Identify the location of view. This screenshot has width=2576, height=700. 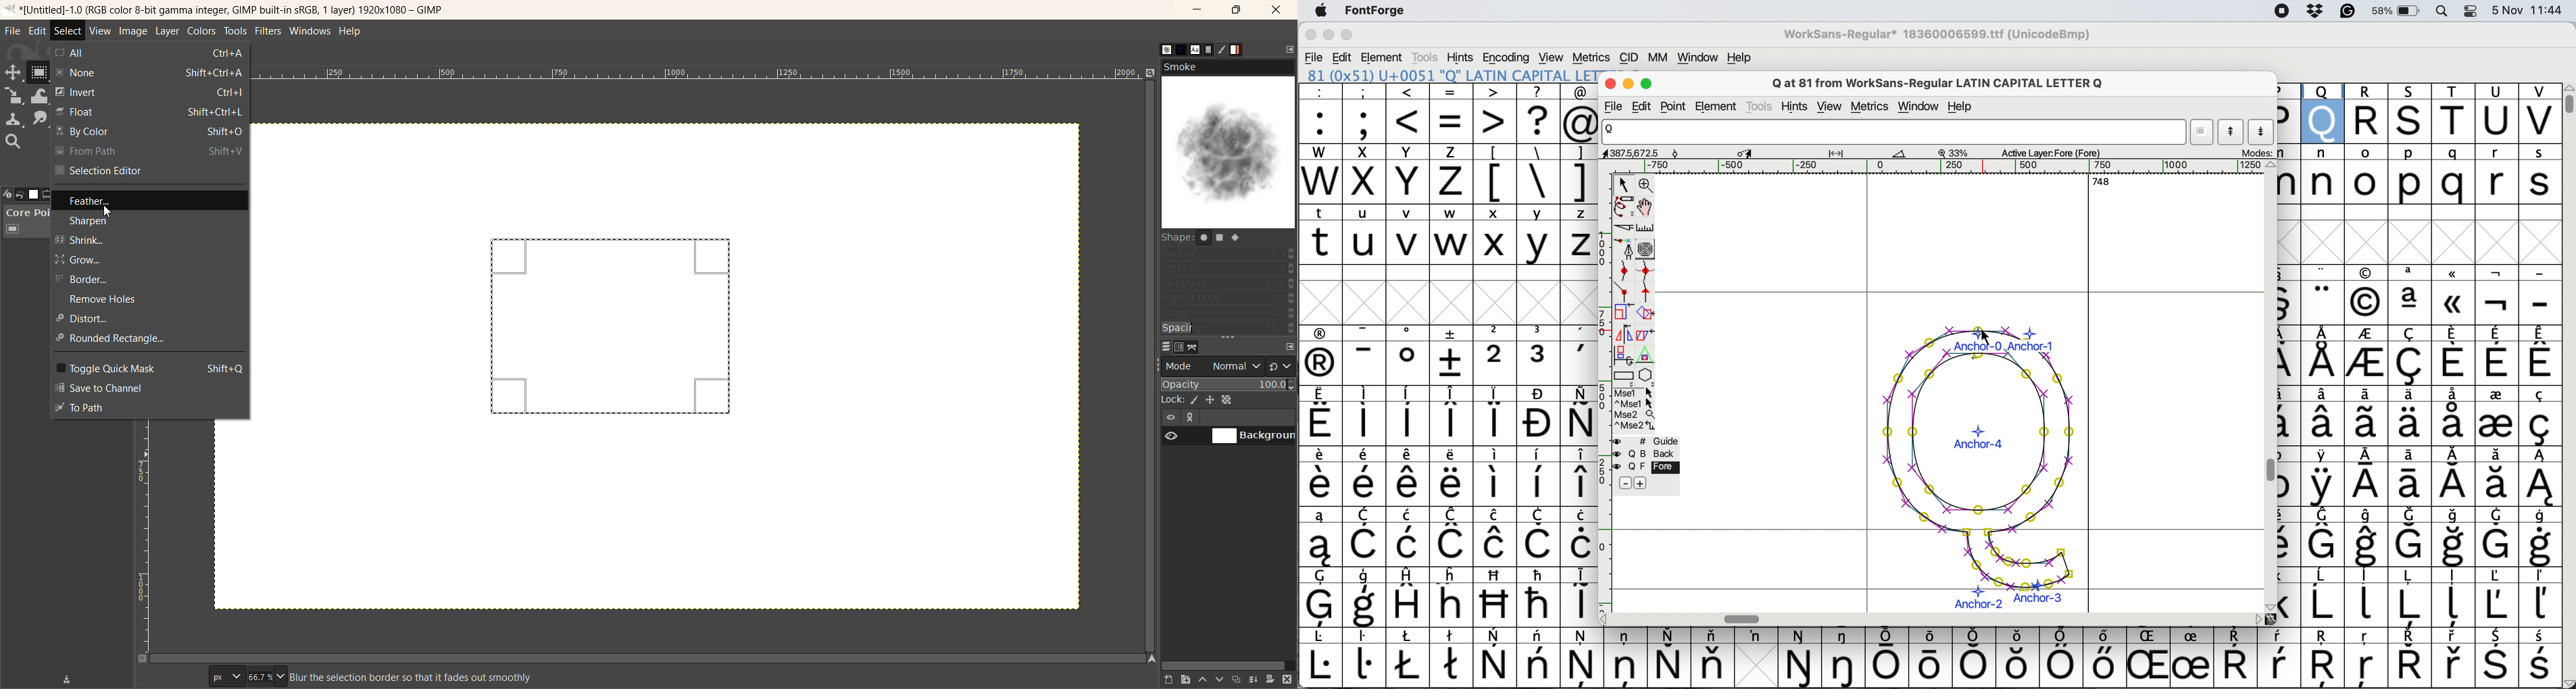
(101, 32).